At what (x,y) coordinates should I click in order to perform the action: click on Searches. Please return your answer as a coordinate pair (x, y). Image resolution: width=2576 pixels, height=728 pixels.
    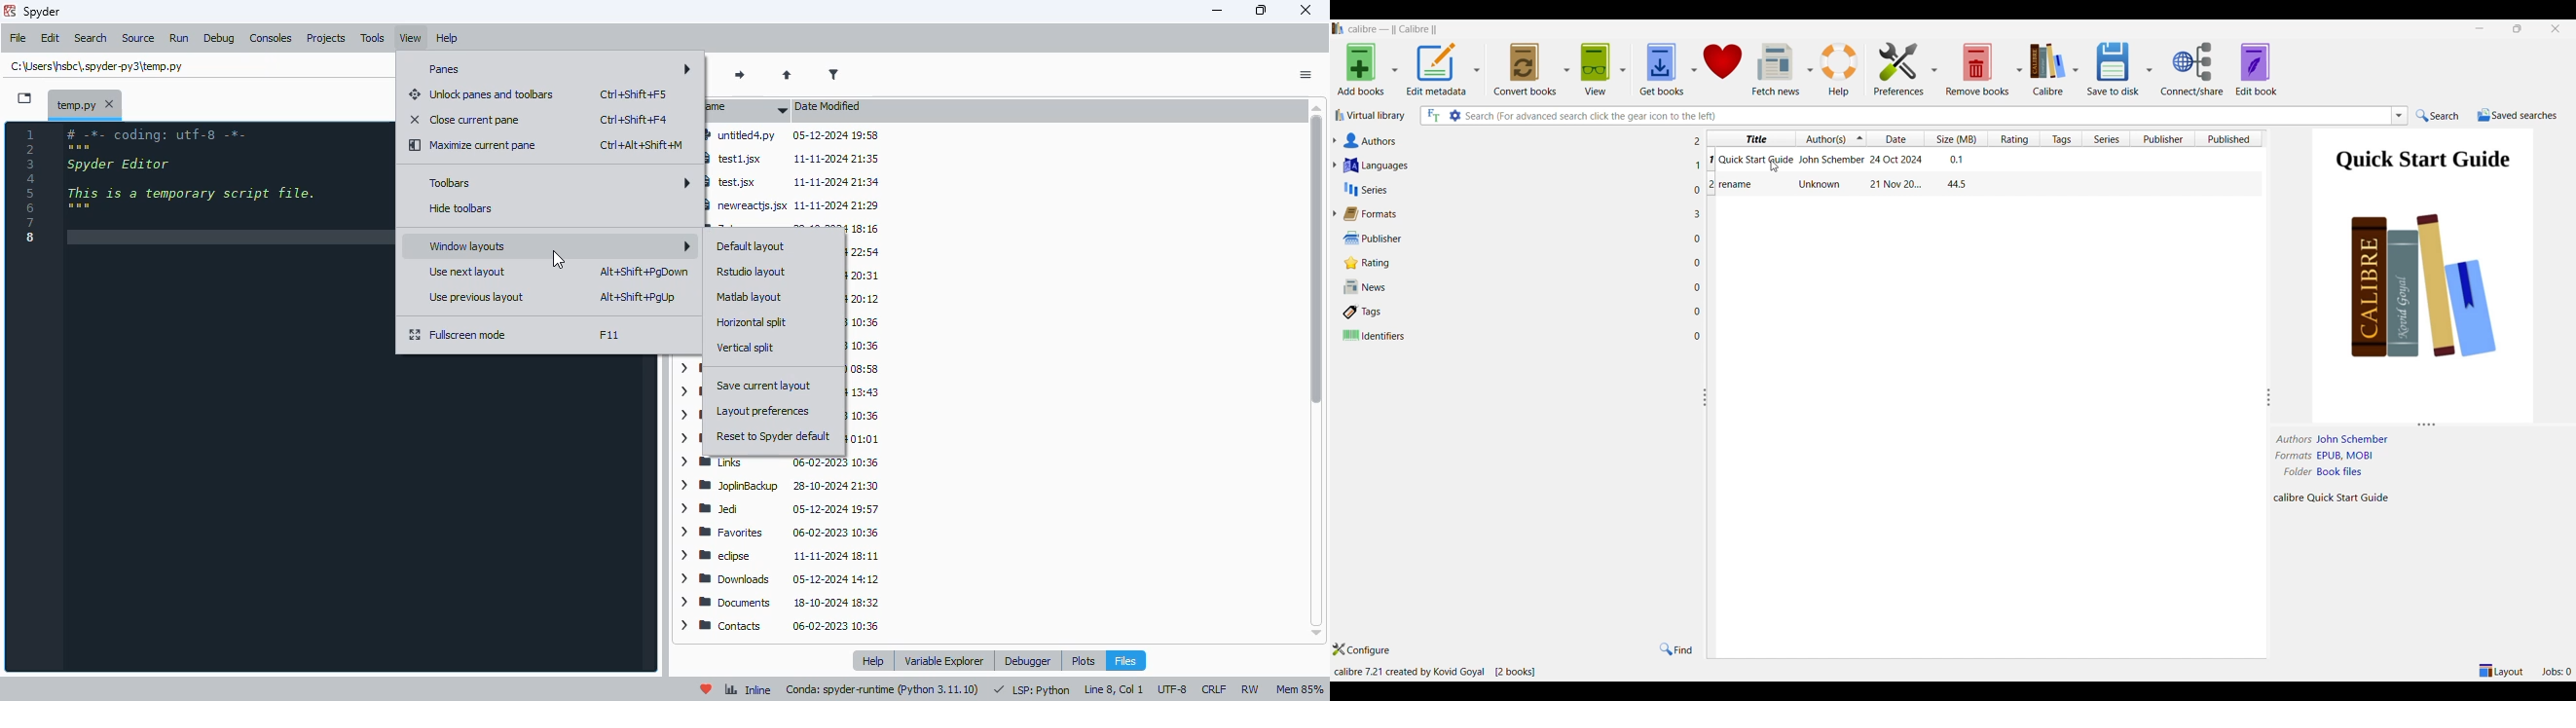
    Looking at the image, I should click on (861, 322).